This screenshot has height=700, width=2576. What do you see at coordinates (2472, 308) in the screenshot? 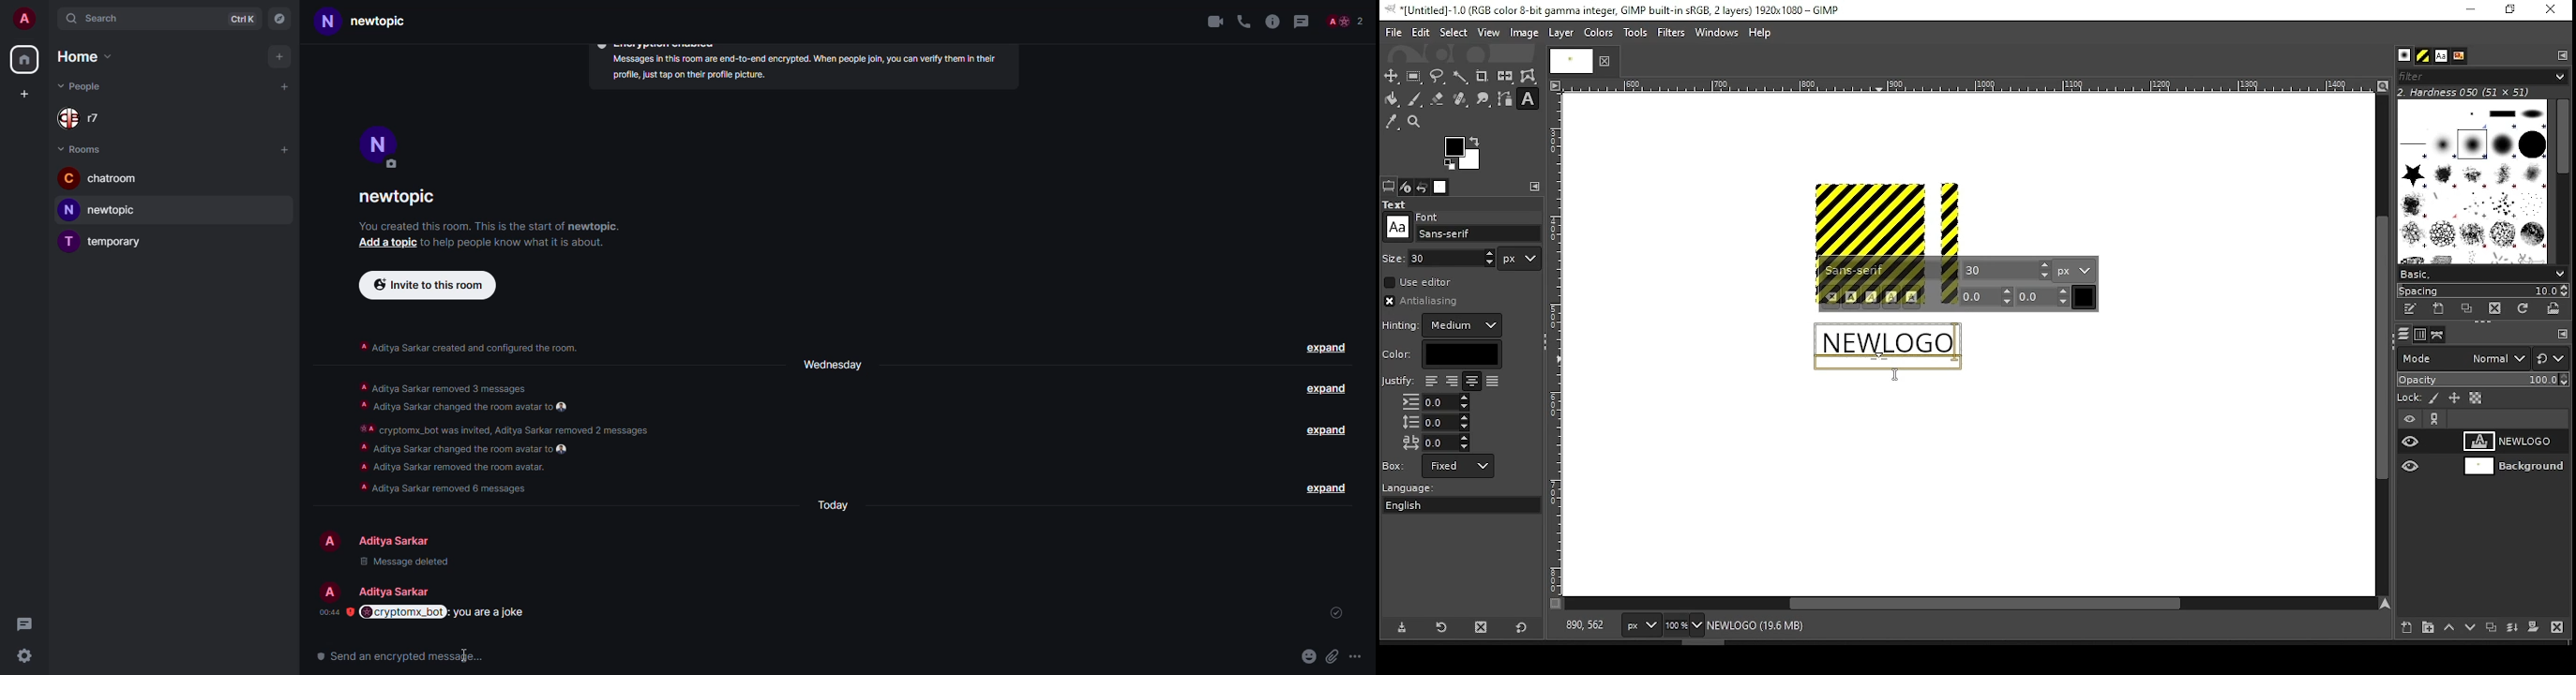
I see `duplicate this brush` at bounding box center [2472, 308].